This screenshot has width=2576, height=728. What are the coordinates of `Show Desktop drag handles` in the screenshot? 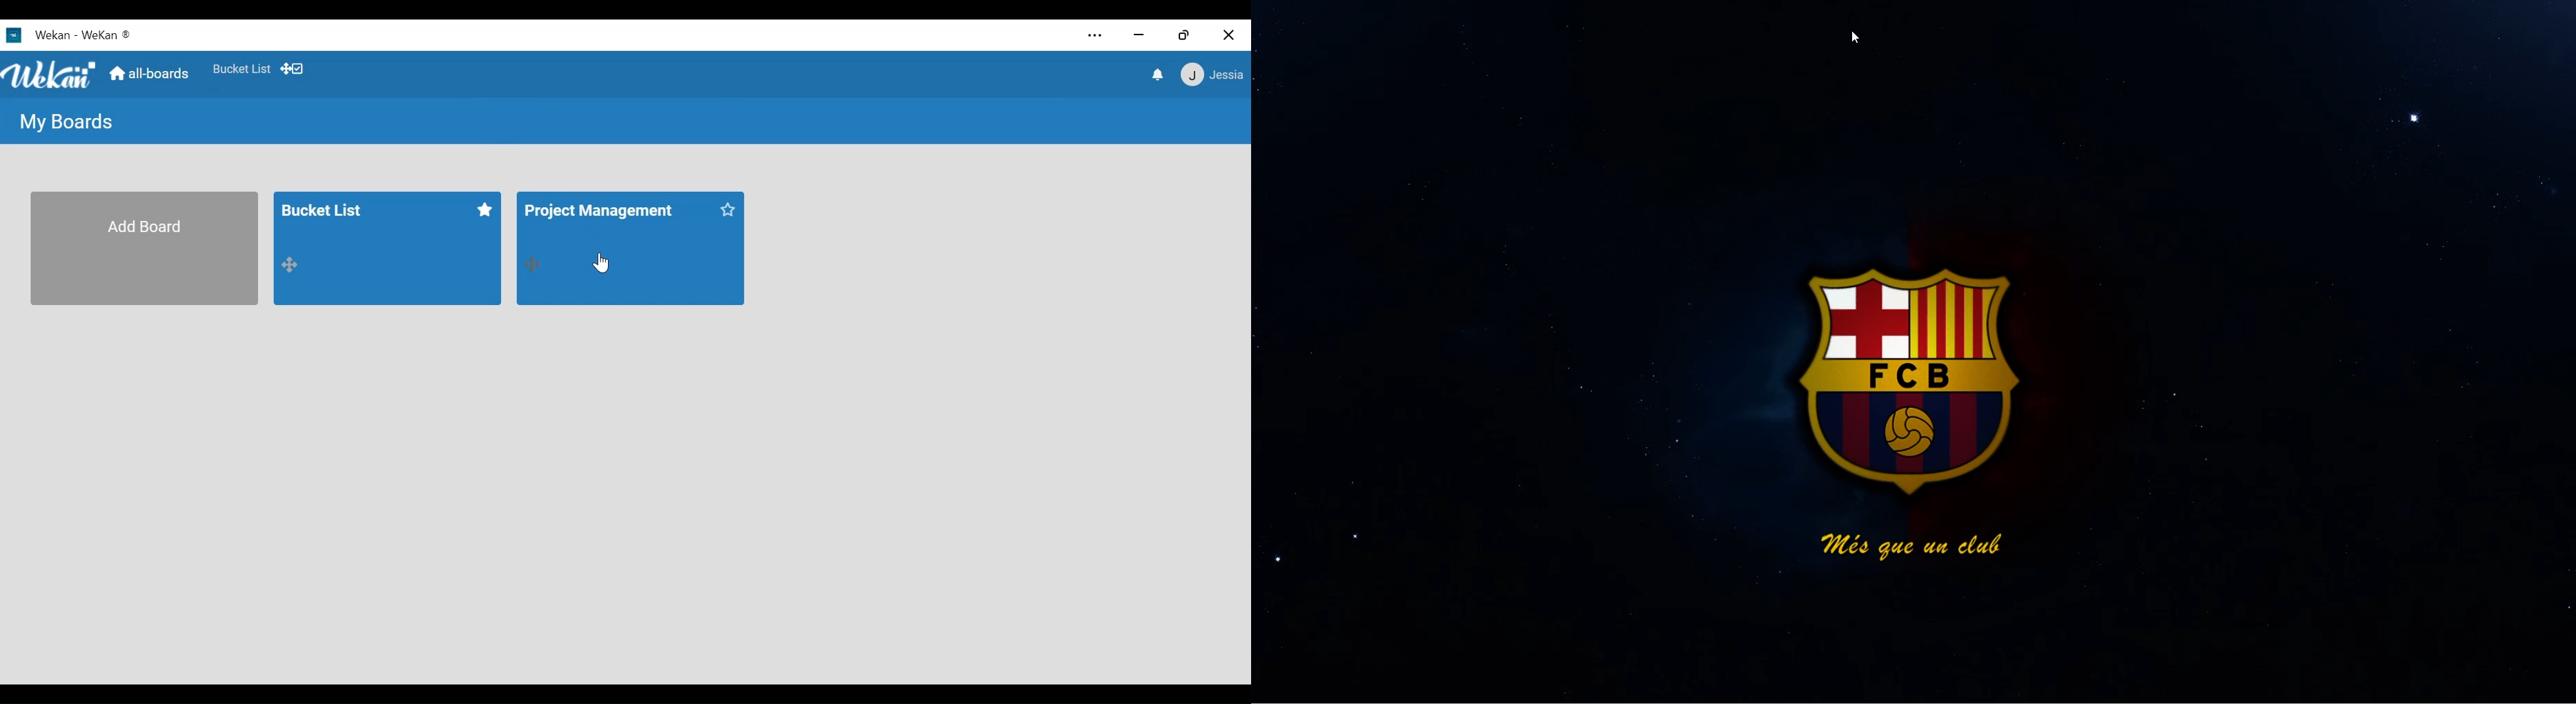 It's located at (295, 69).